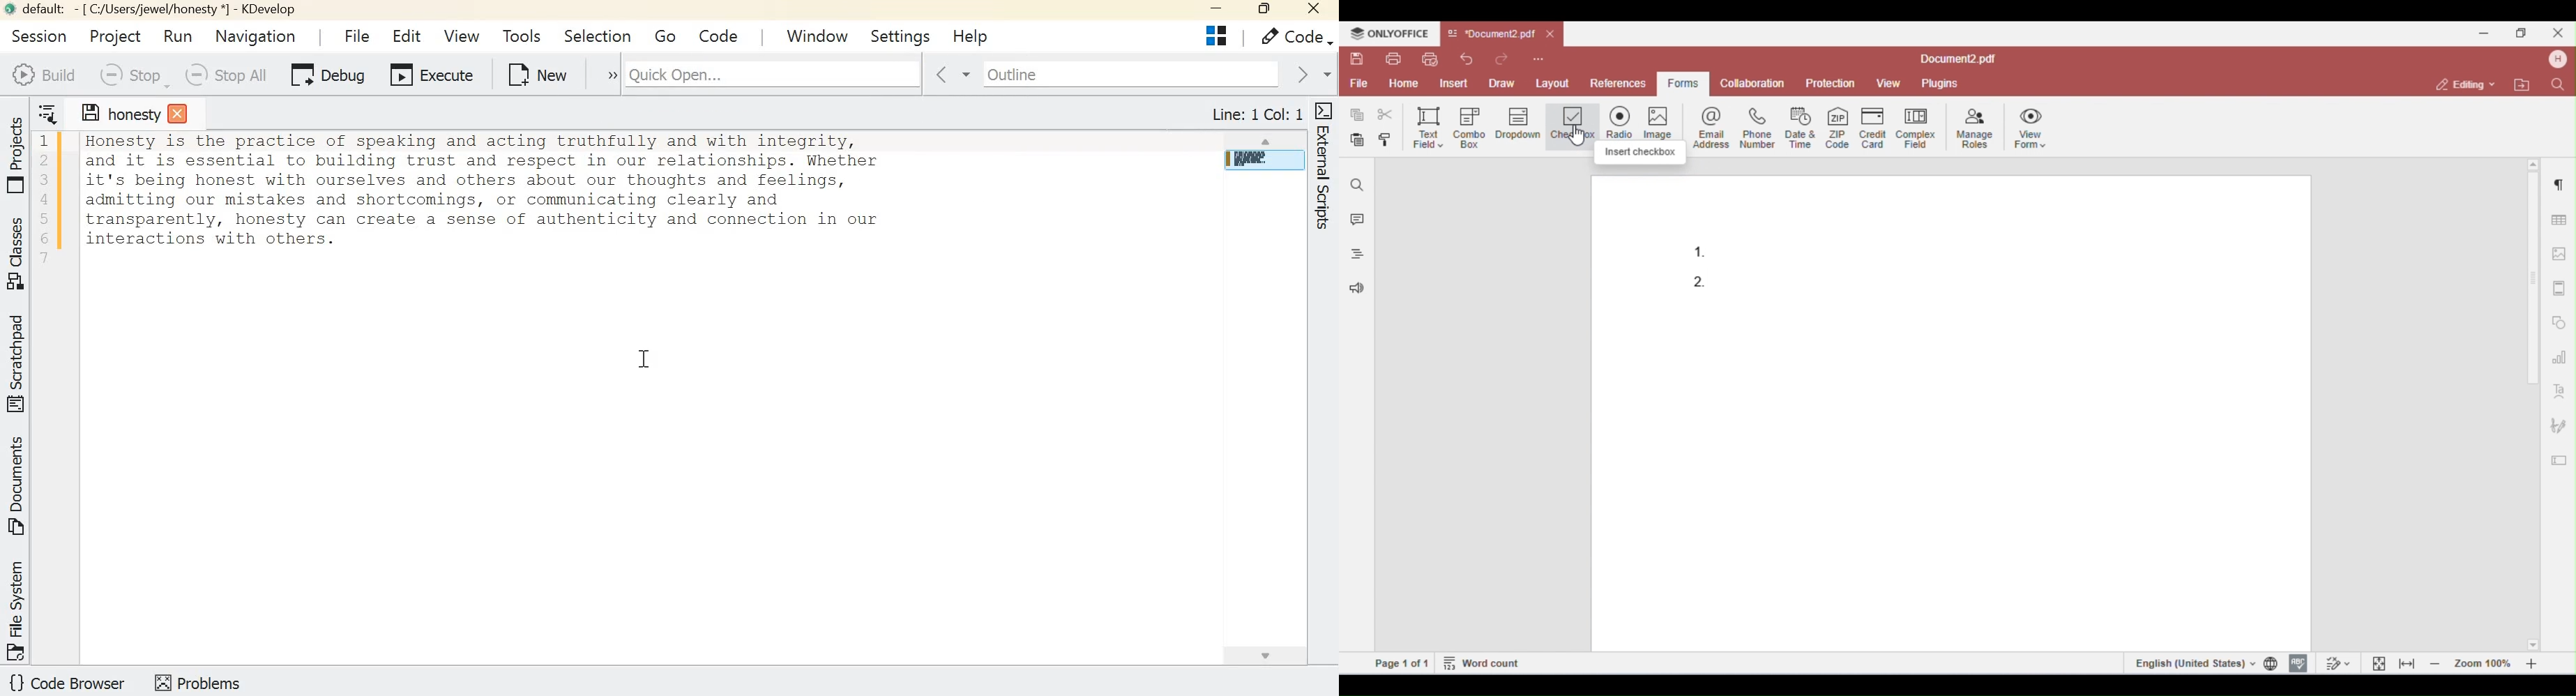  I want to click on Go back in context history, so click(943, 75).